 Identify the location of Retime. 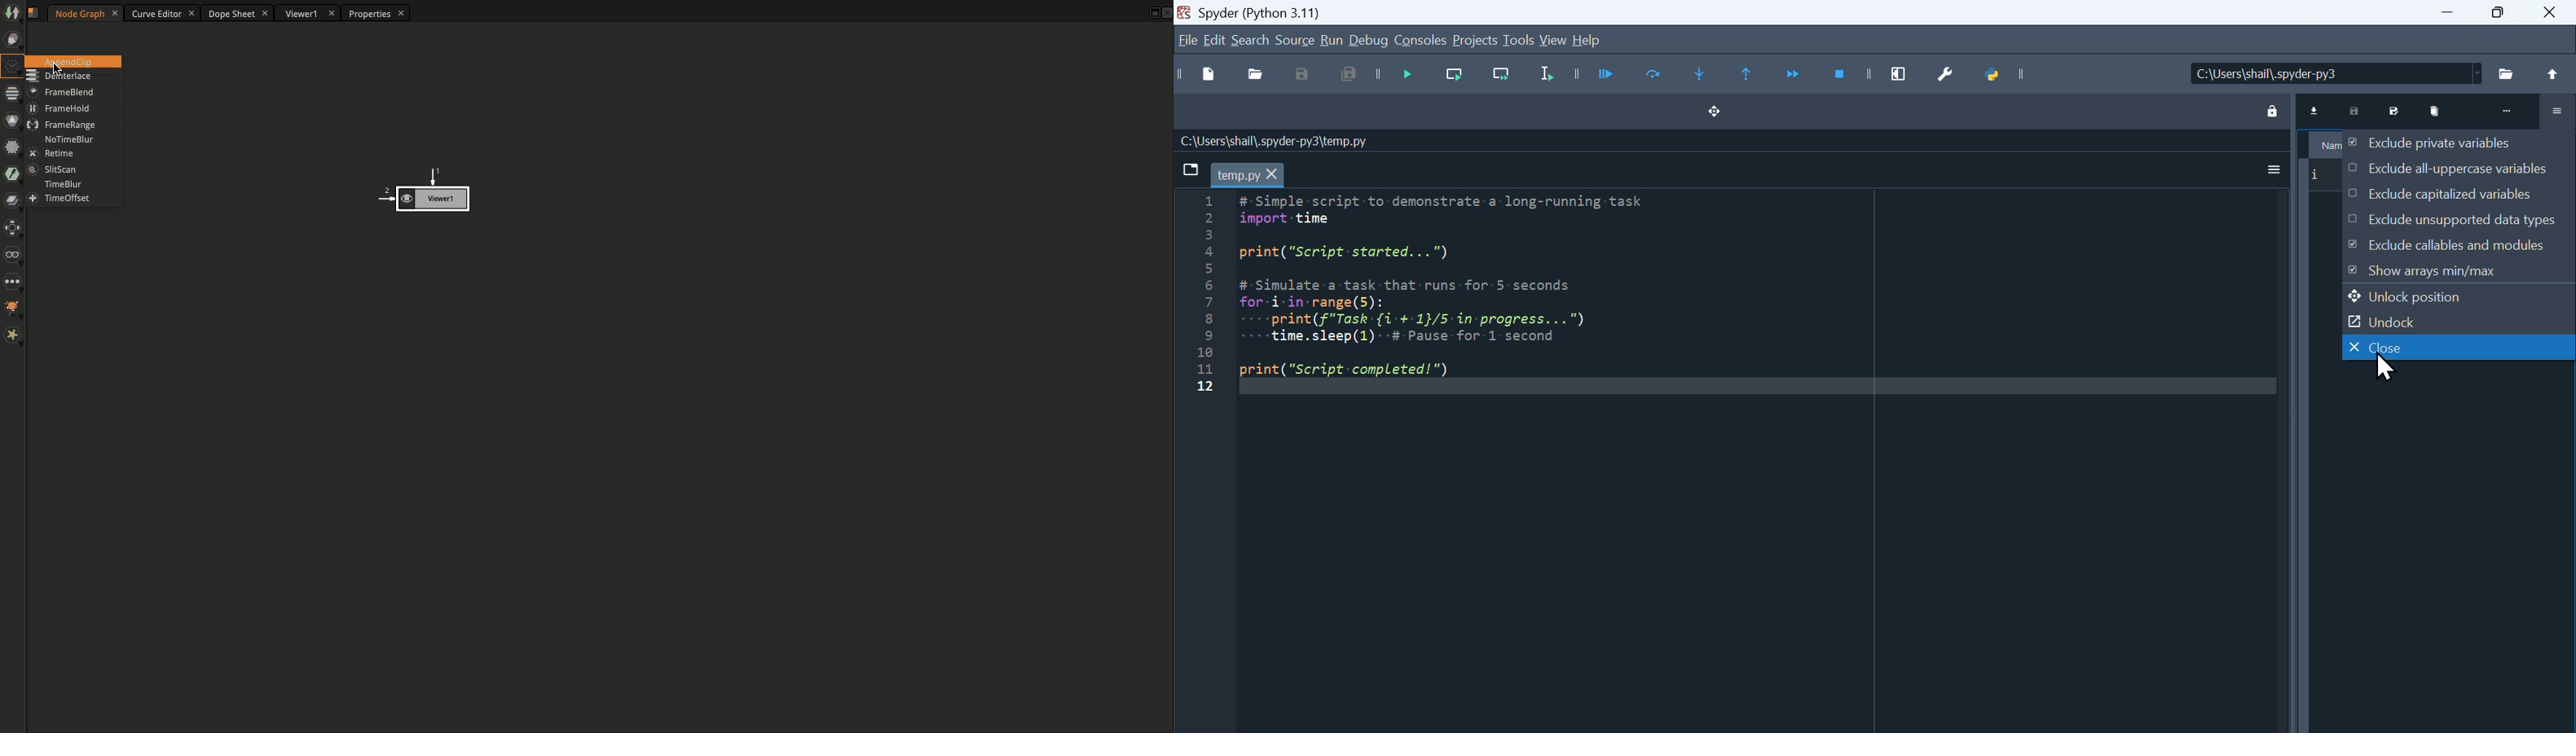
(51, 153).